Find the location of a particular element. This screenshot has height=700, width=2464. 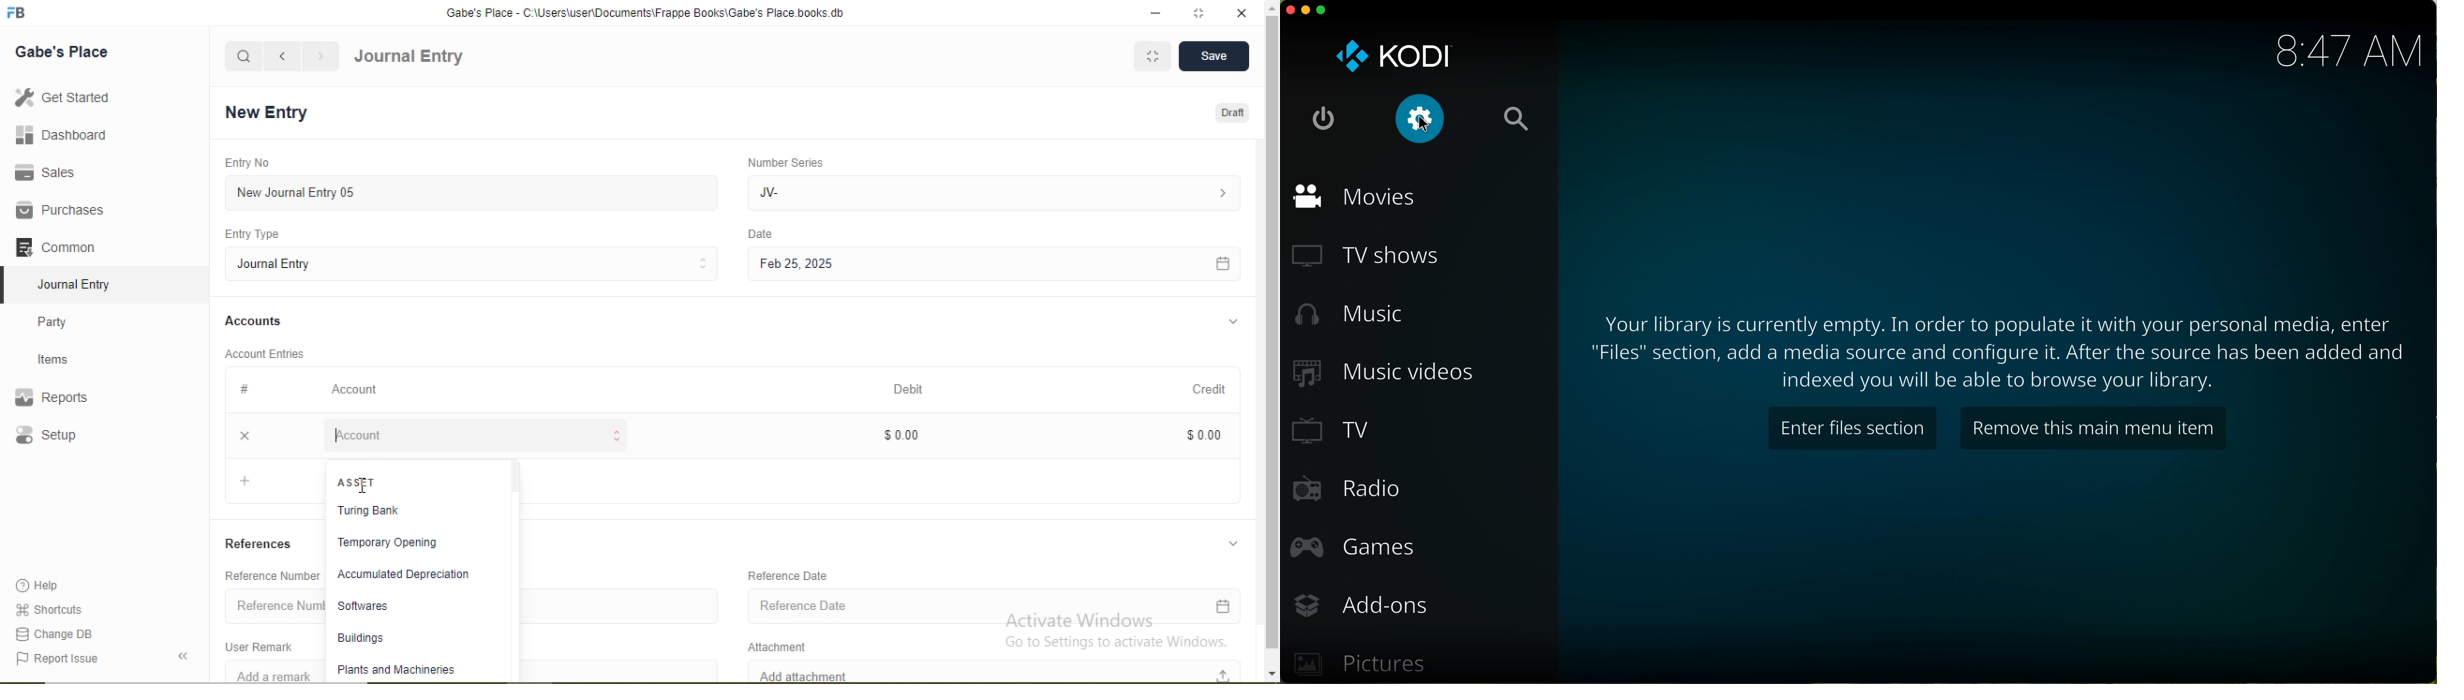

Softwares is located at coordinates (400, 607).